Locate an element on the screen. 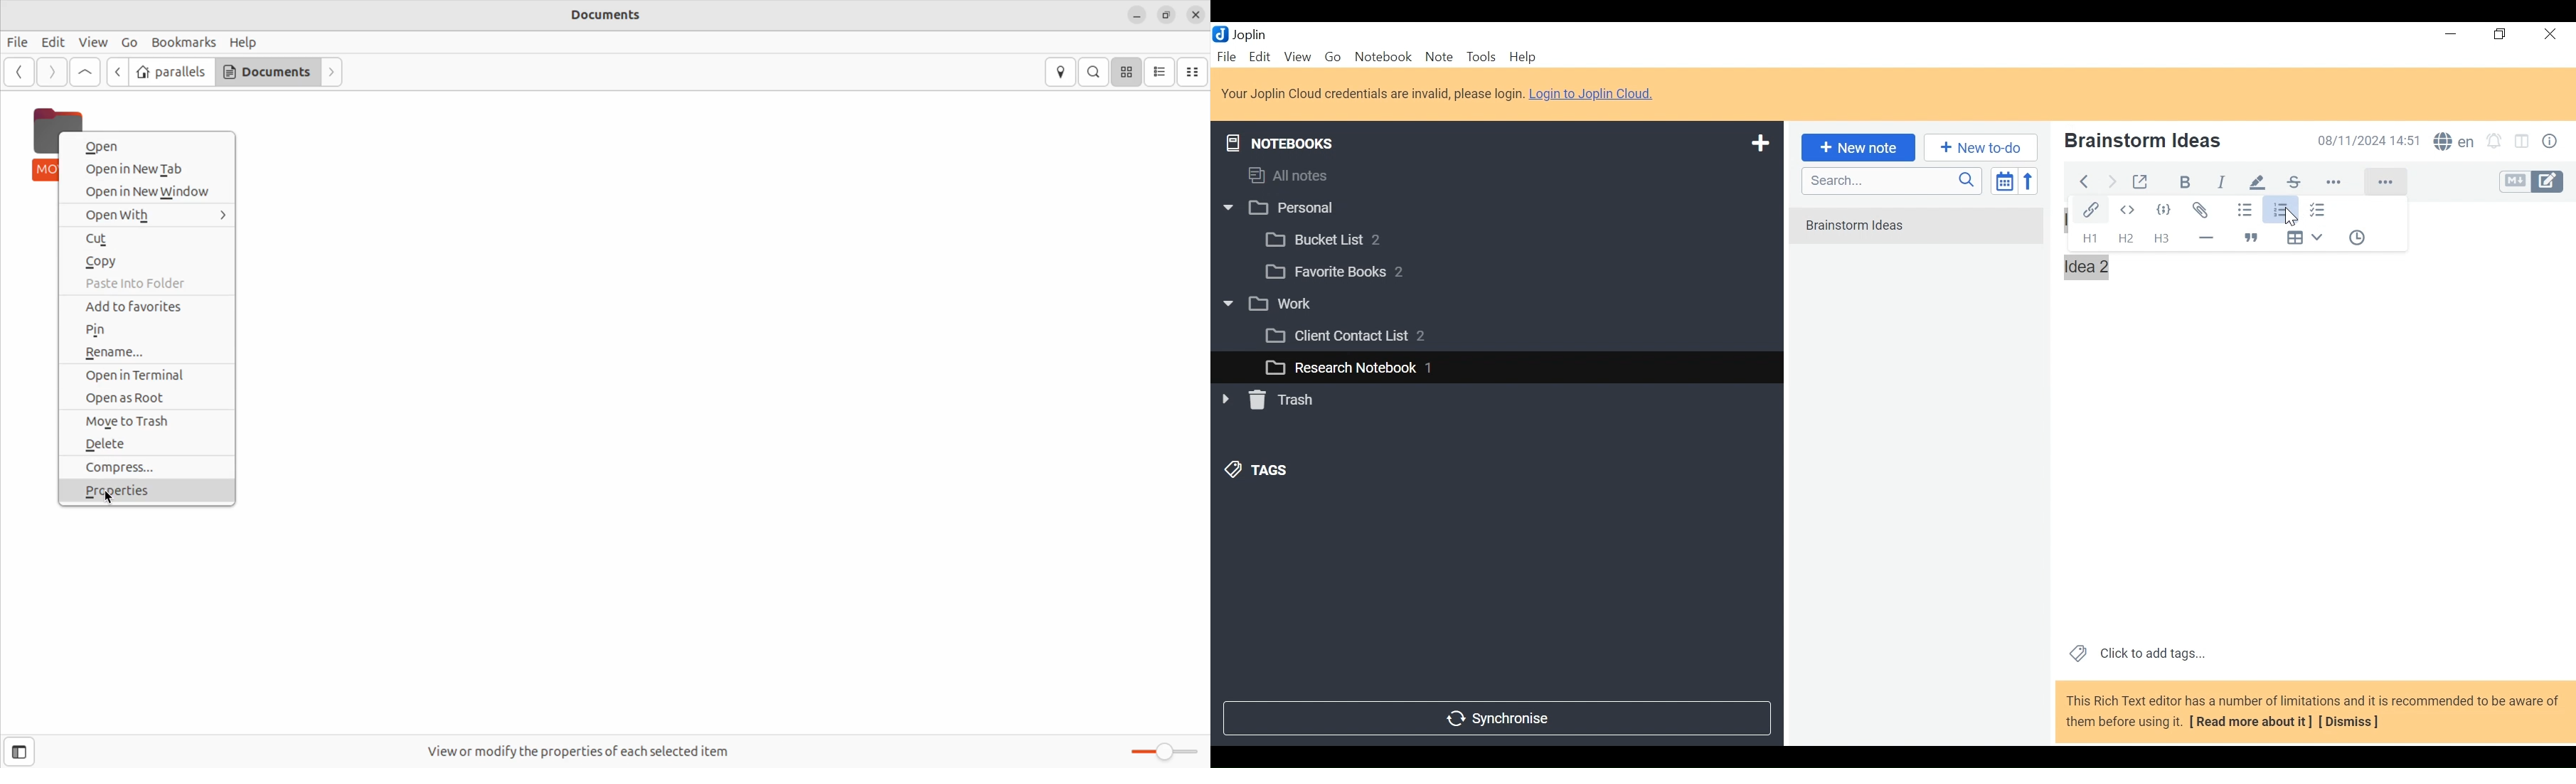  Login to Joplin Cloud is located at coordinates (1372, 94).